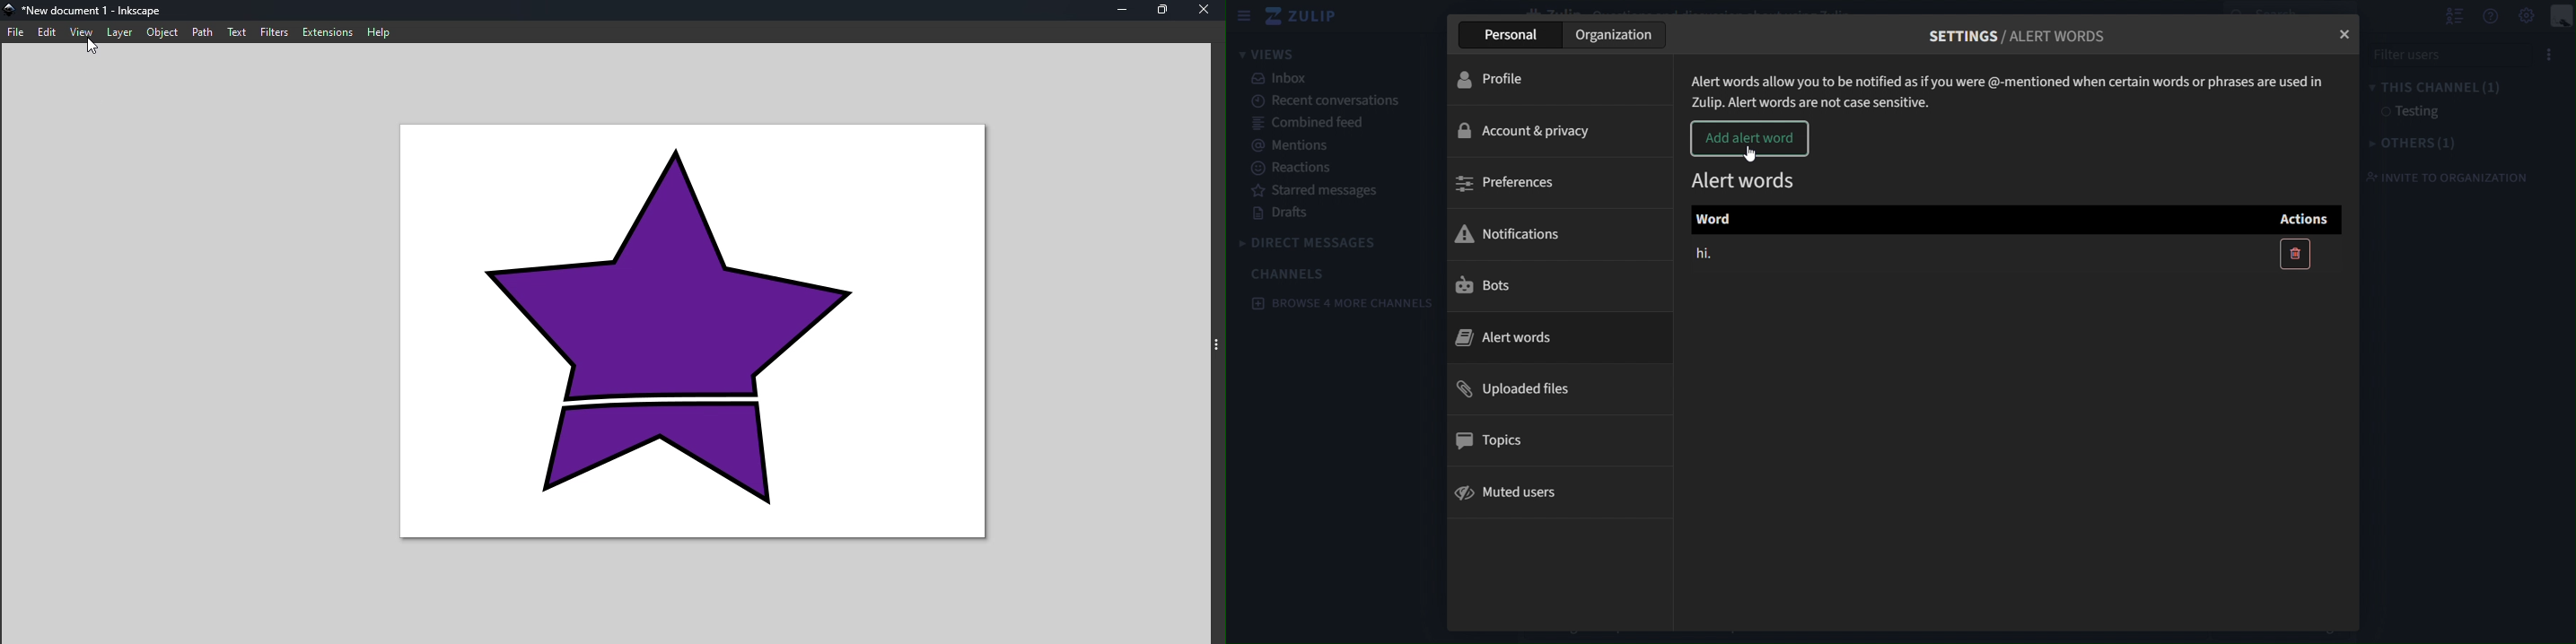 The image size is (2576, 644). I want to click on settings/alert words, so click(2015, 33).